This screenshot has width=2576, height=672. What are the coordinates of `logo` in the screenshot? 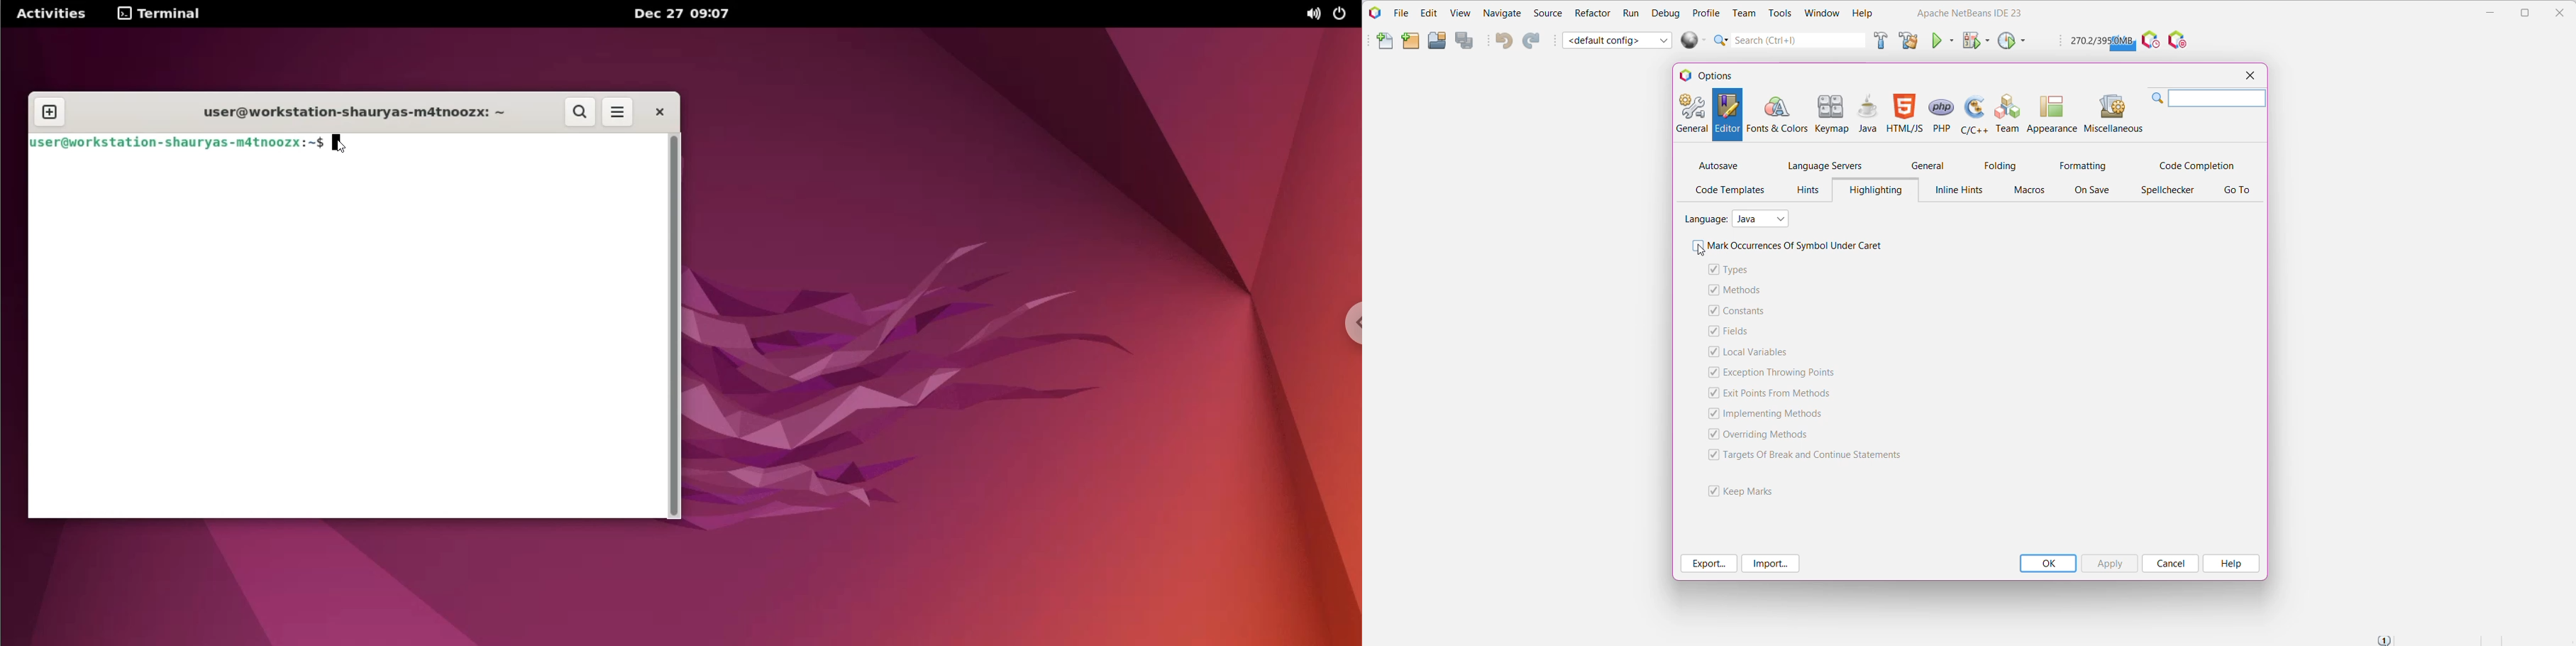 It's located at (1685, 77).